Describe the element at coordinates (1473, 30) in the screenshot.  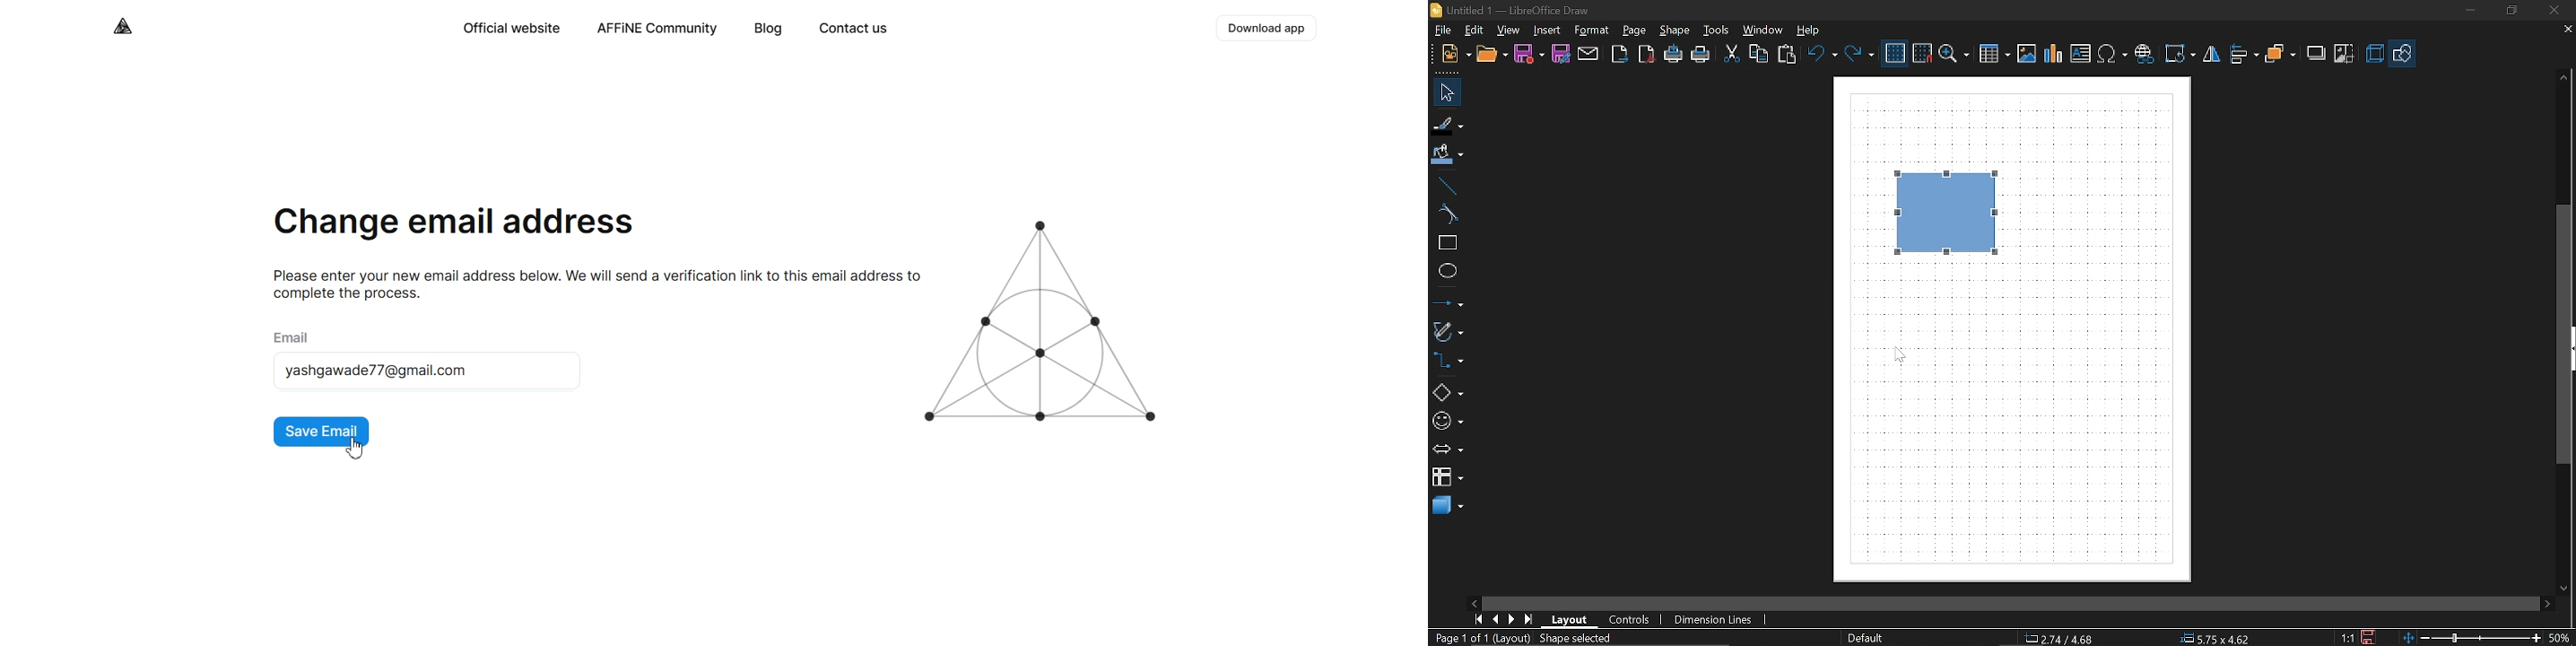
I see `Edit` at that location.